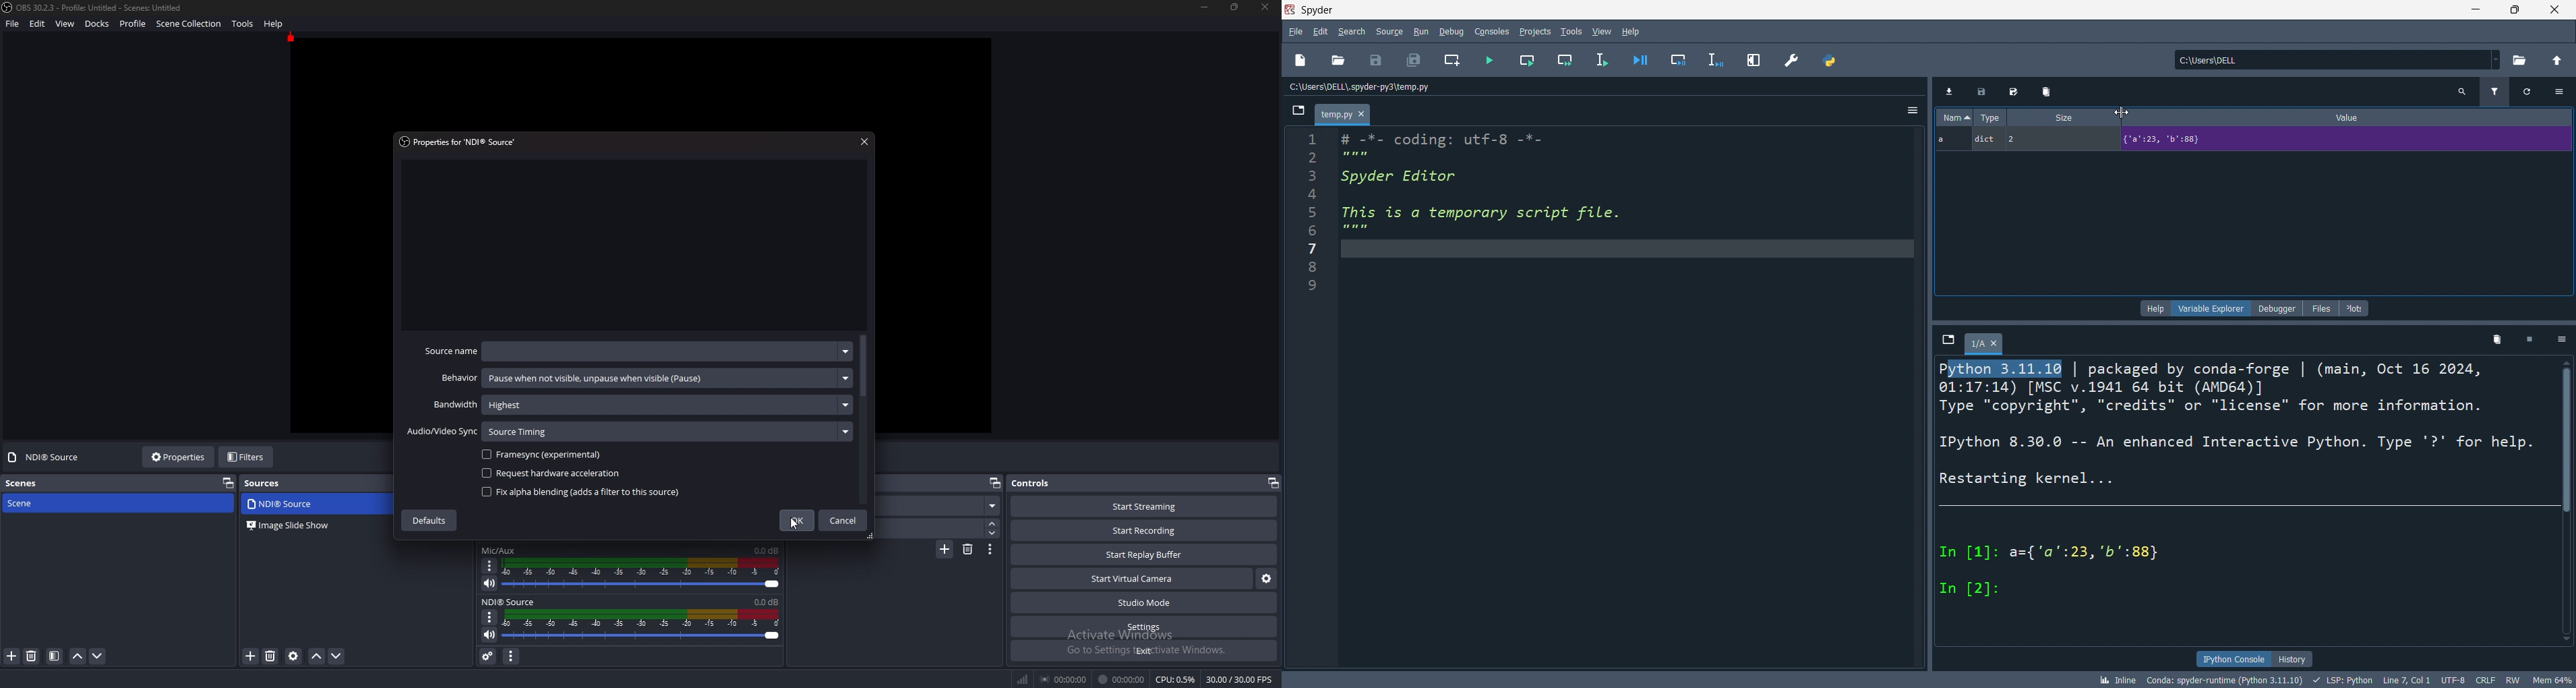  What do you see at coordinates (246, 458) in the screenshot?
I see `filters` at bounding box center [246, 458].